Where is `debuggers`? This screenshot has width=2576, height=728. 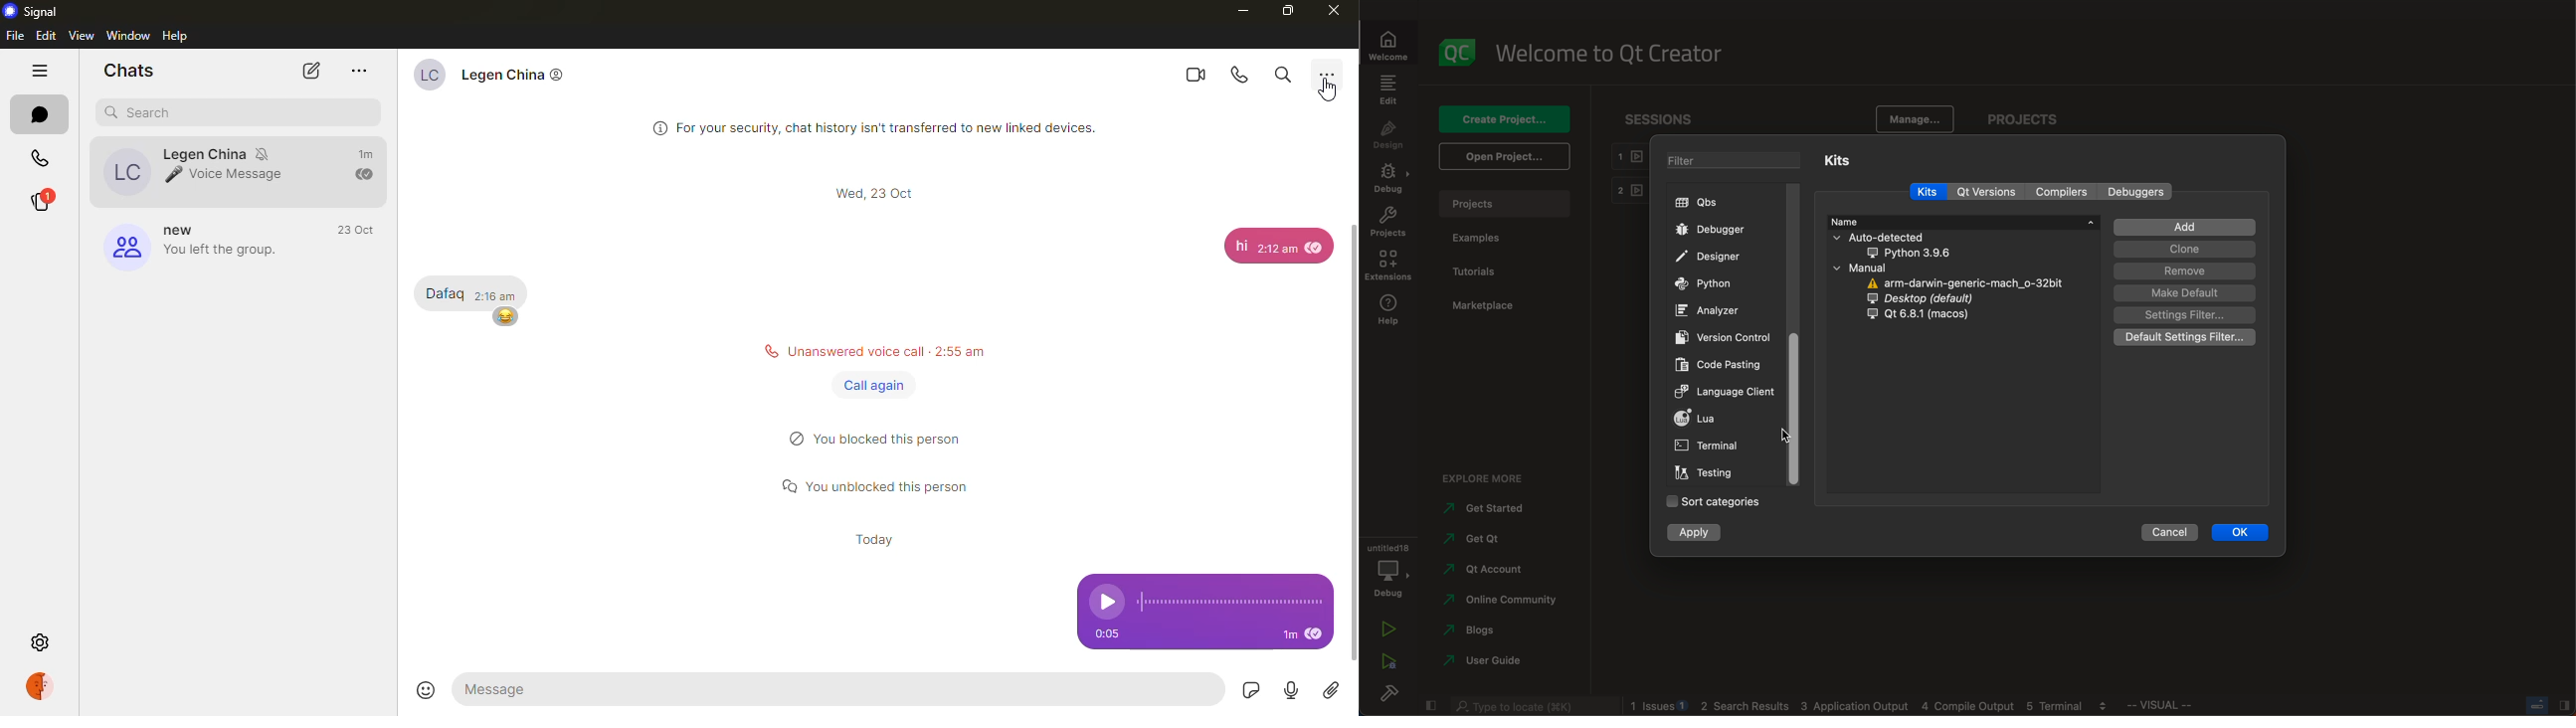
debuggers is located at coordinates (2139, 191).